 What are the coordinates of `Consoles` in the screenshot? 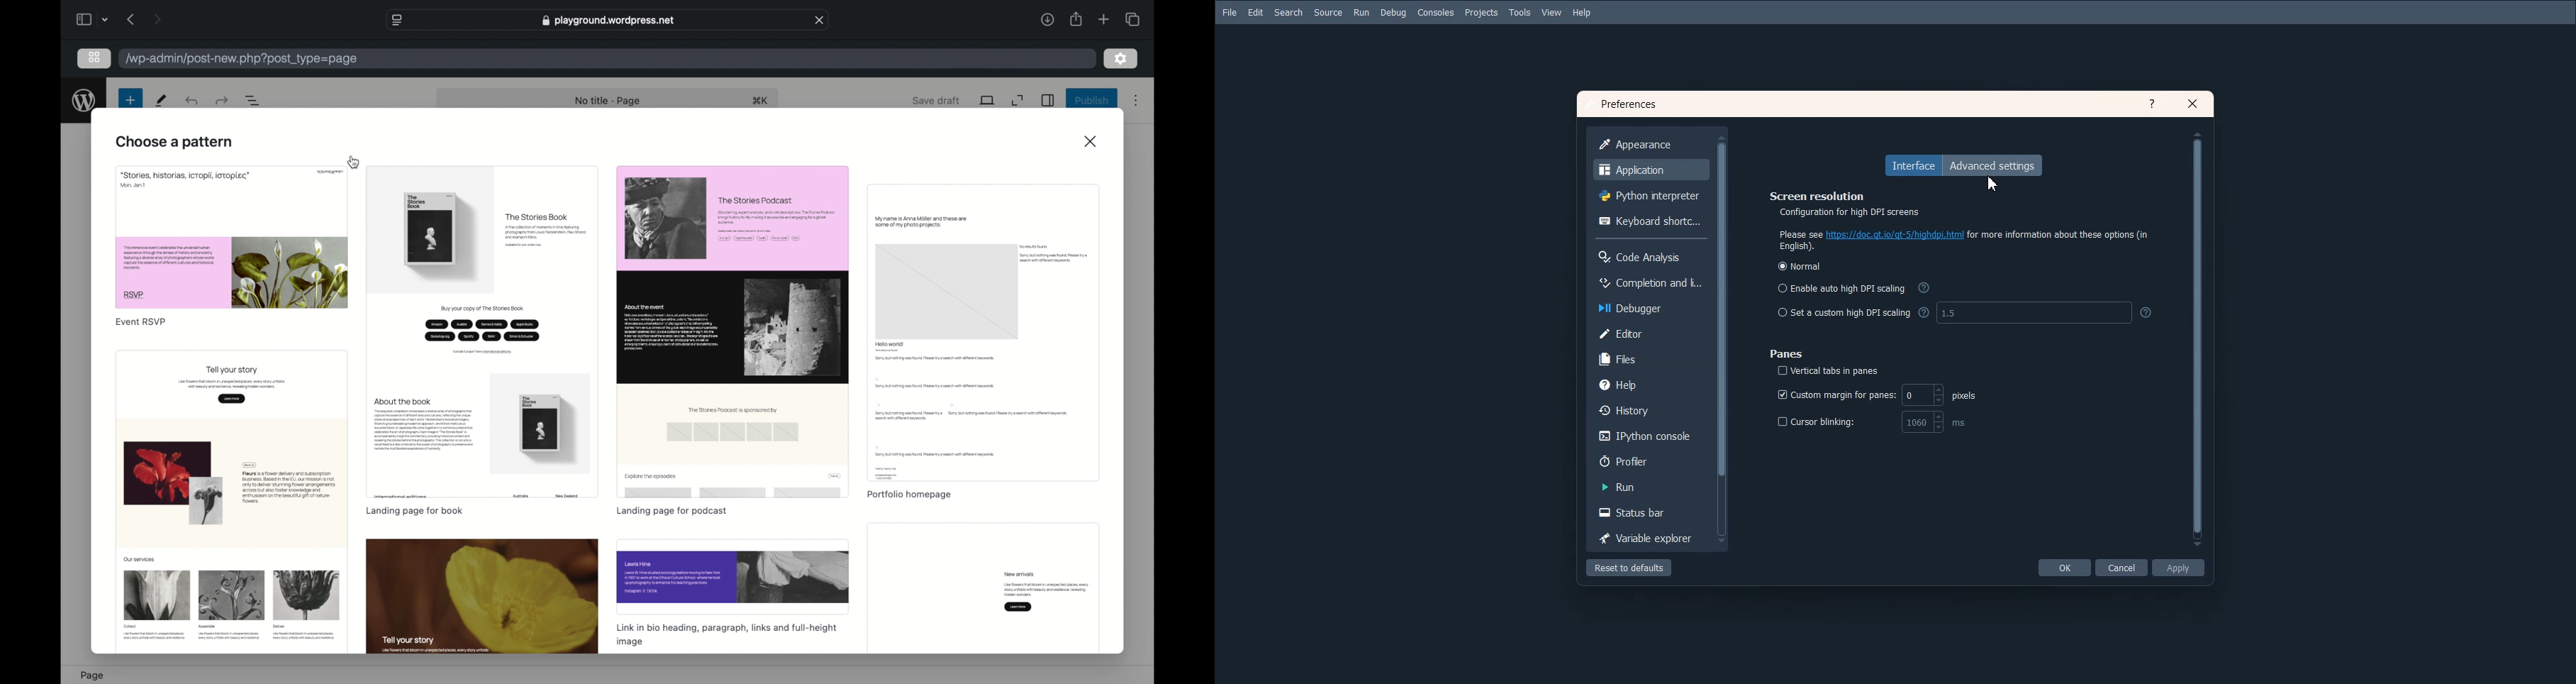 It's located at (1436, 13).